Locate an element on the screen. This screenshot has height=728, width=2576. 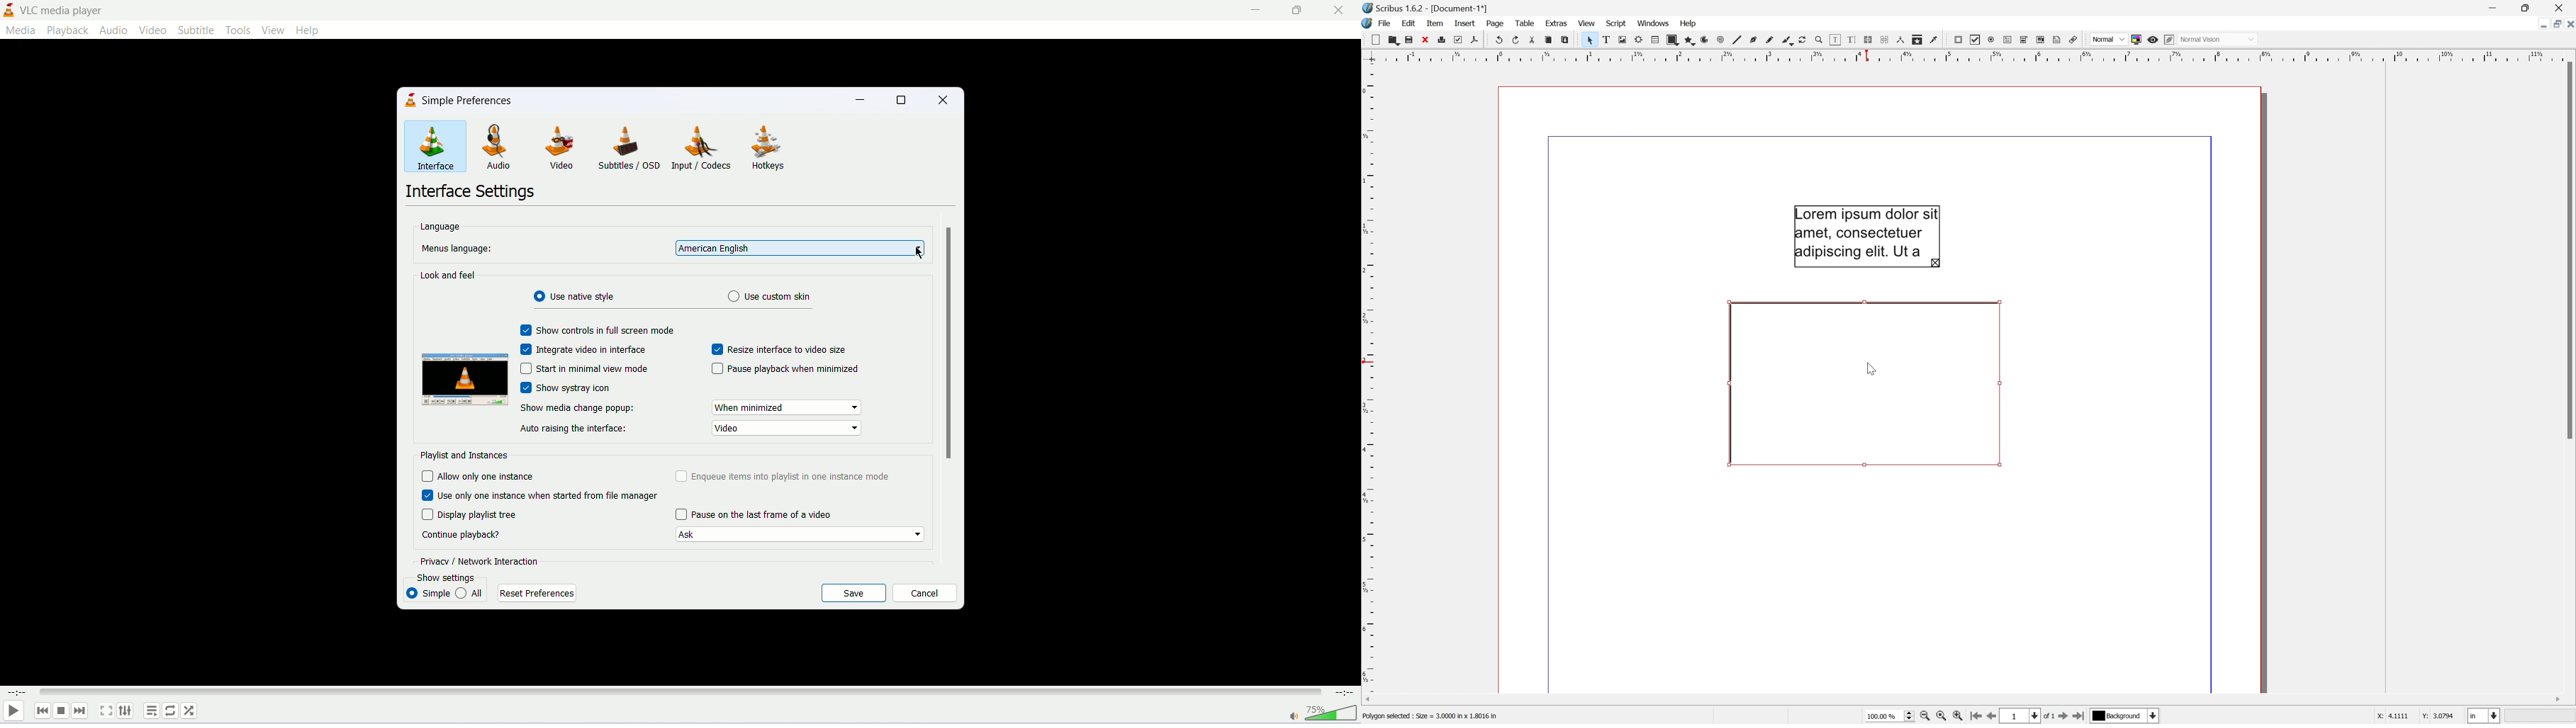
Undo is located at coordinates (1495, 39).